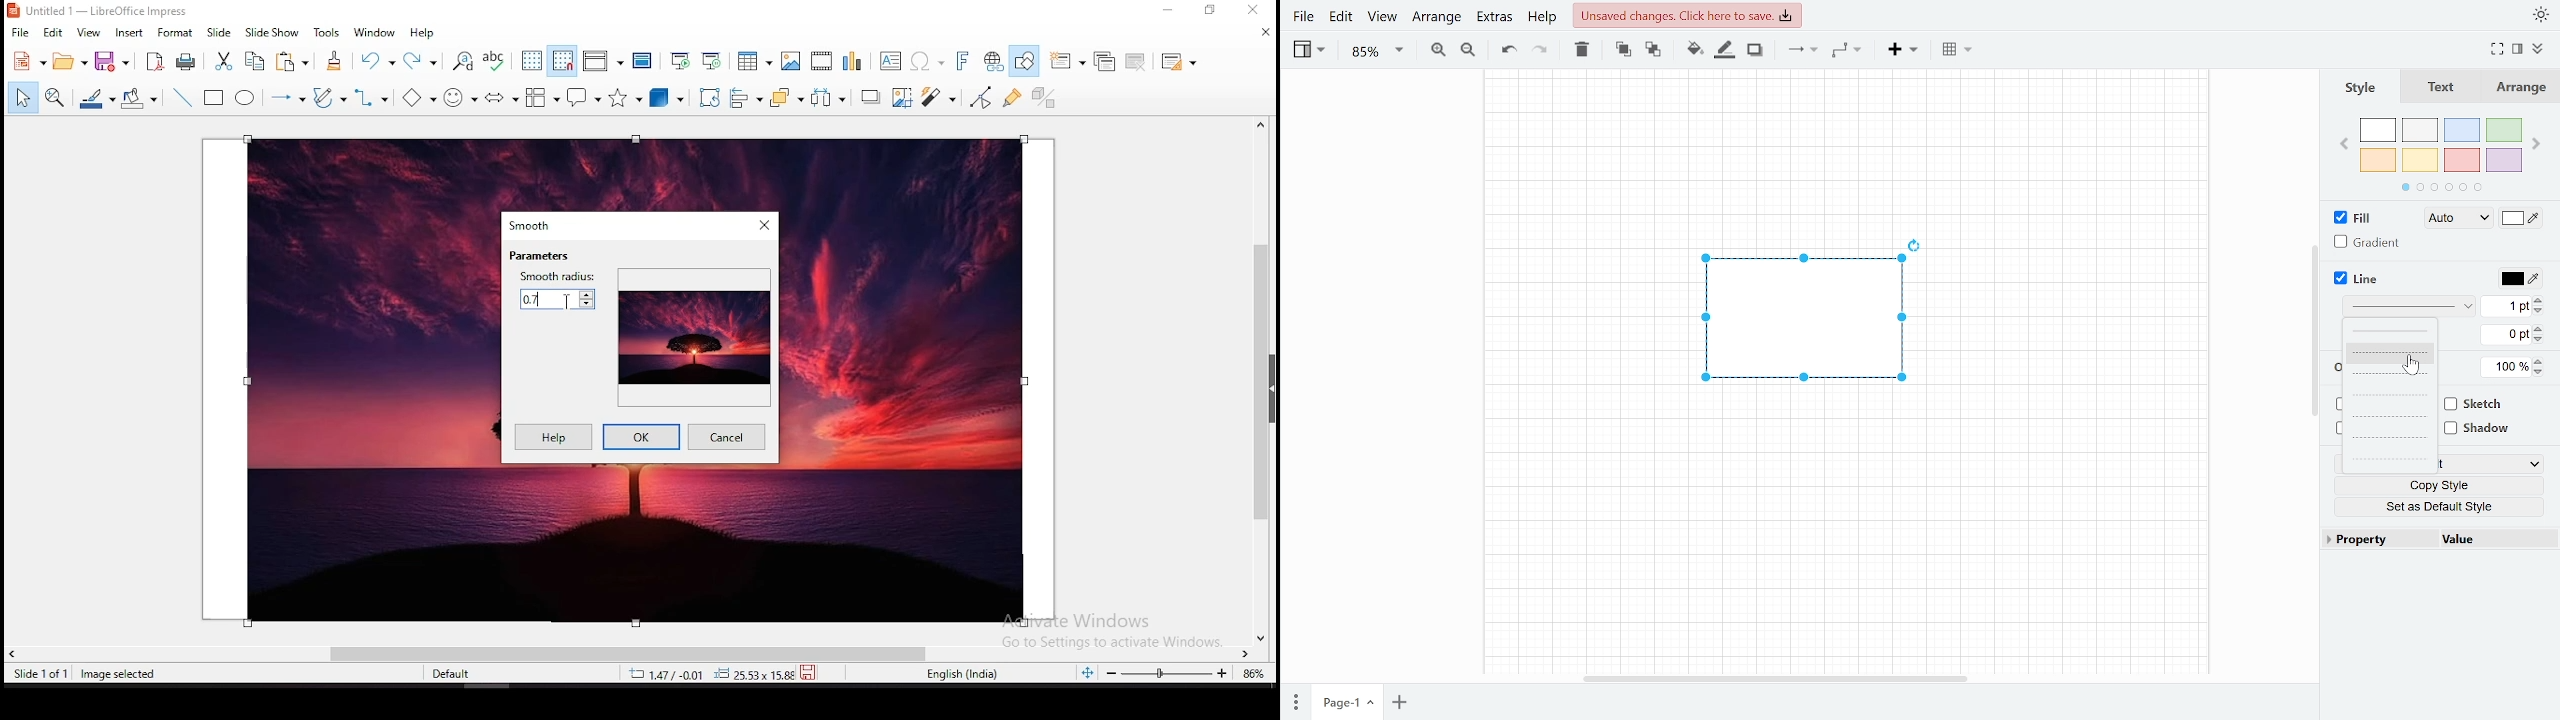 The height and width of the screenshot is (728, 2576). I want to click on rectangle tool, so click(215, 97).